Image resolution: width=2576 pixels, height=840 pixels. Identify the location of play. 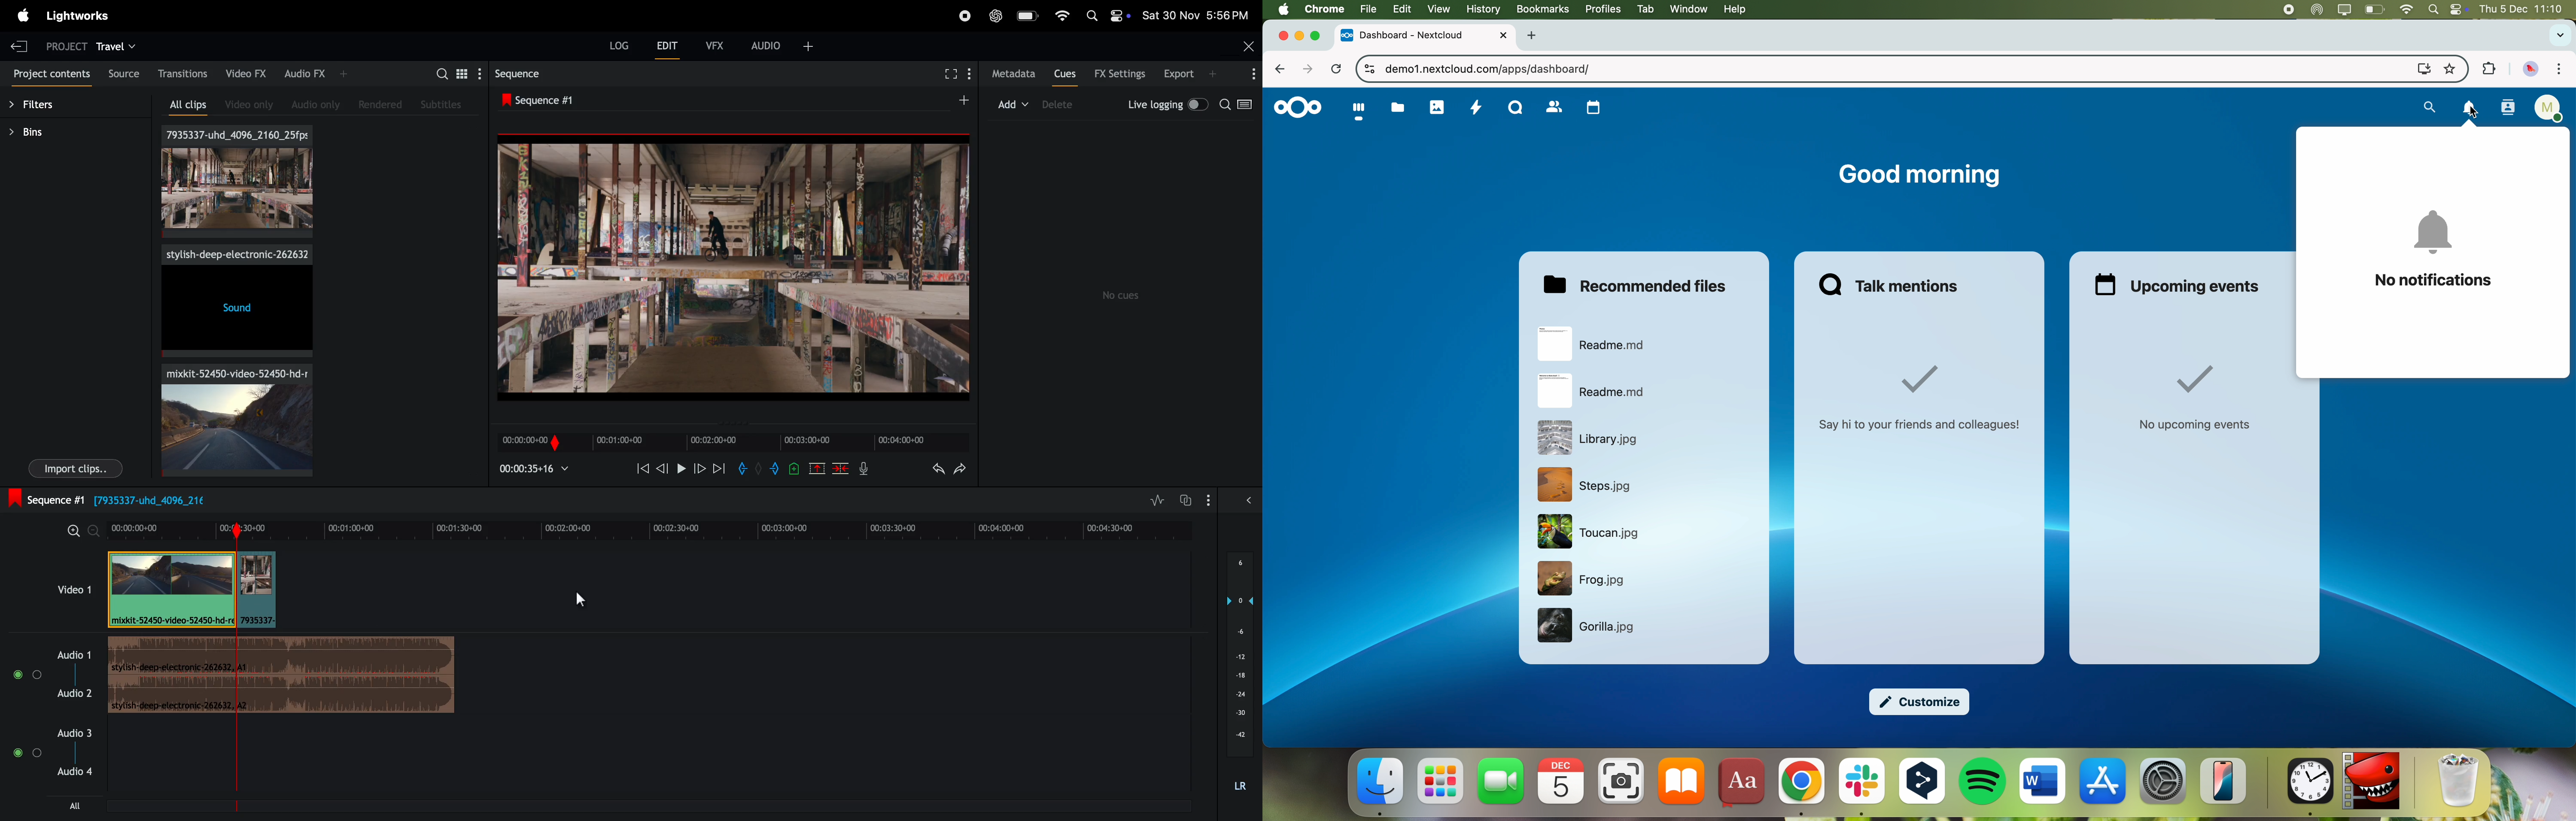
(681, 469).